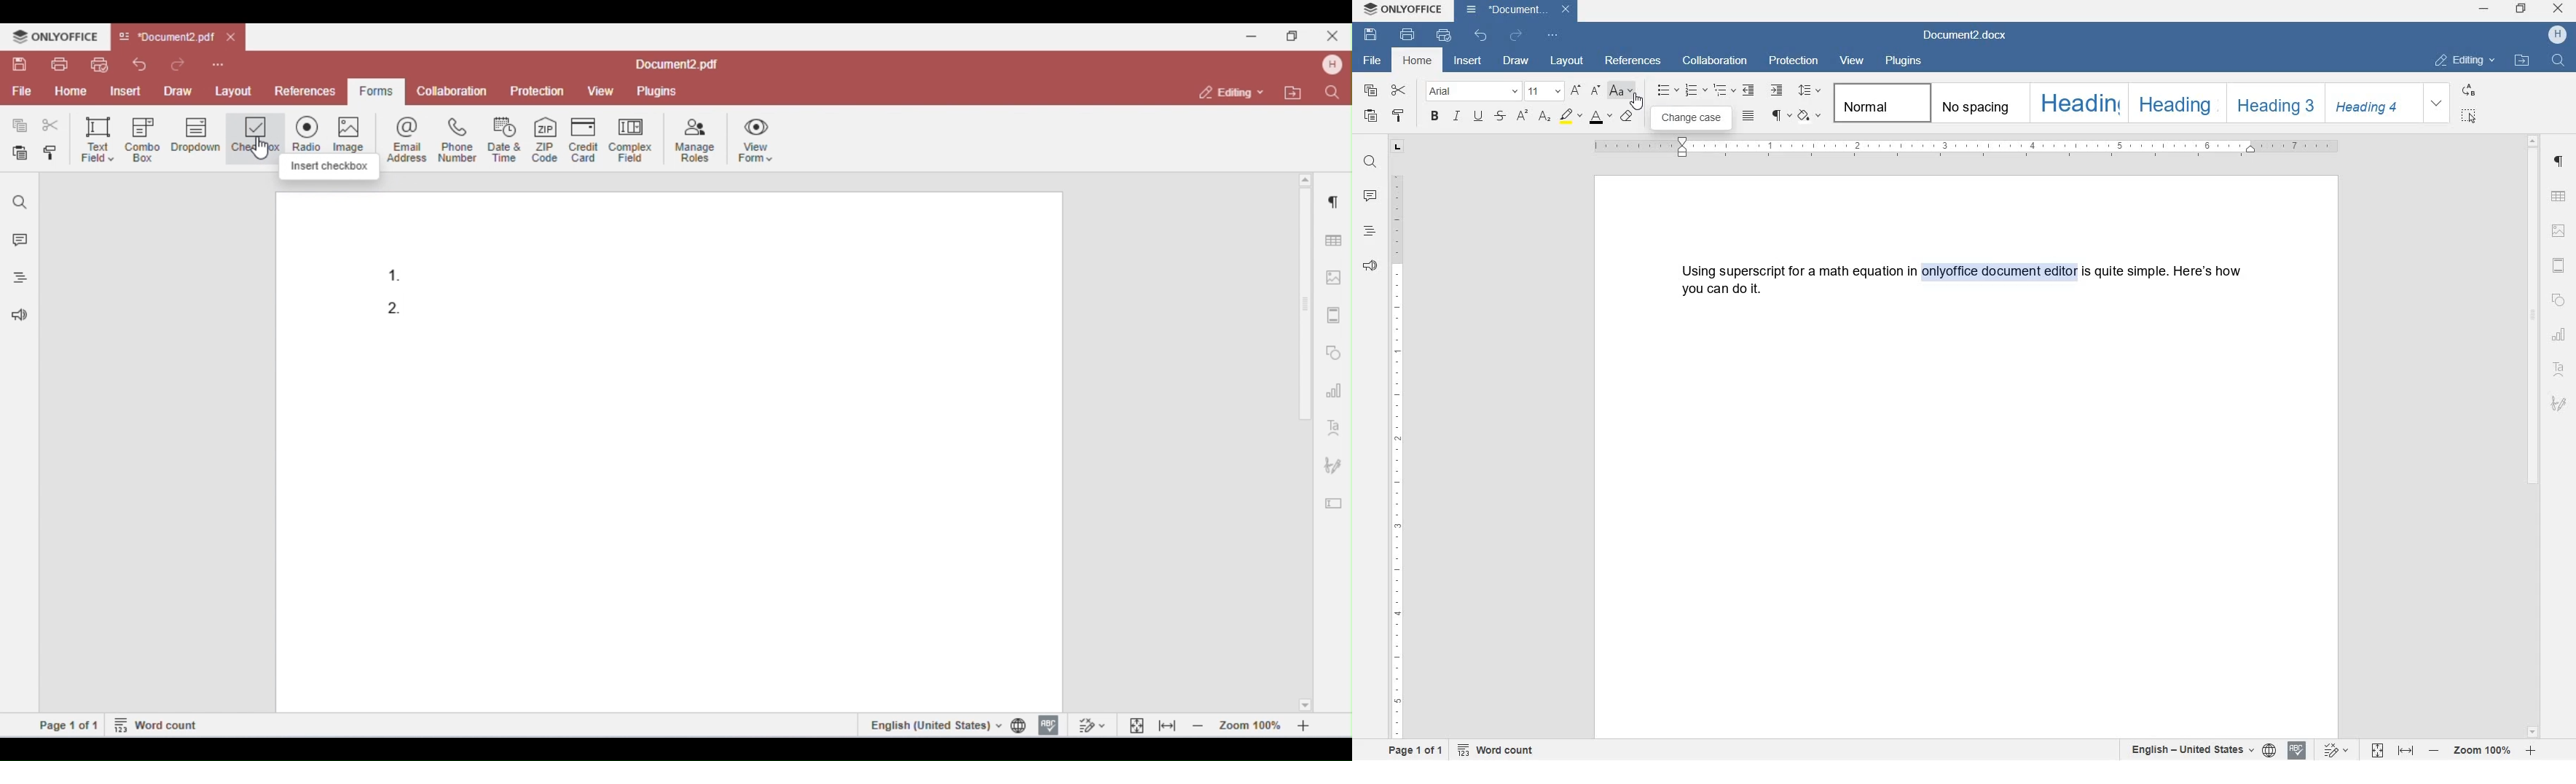 The image size is (2576, 784). I want to click on justified, so click(1749, 116).